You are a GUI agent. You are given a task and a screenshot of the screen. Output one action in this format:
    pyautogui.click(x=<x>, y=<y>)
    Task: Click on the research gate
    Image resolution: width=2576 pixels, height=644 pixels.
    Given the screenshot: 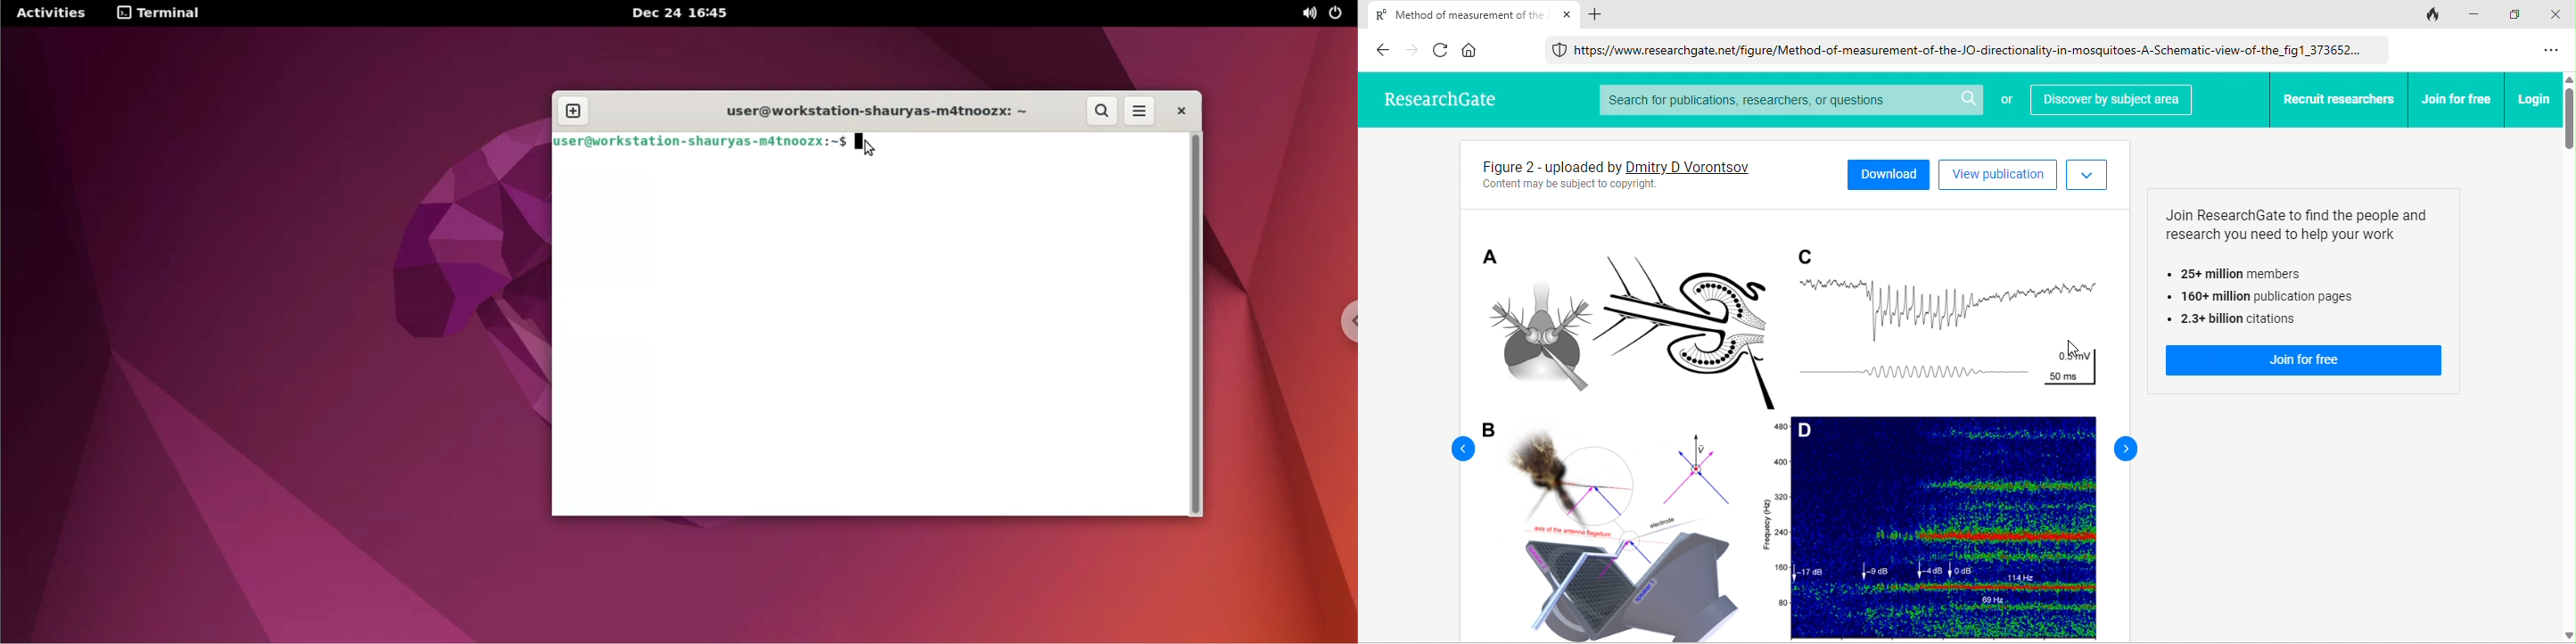 What is the action you would take?
    pyautogui.click(x=1436, y=96)
    